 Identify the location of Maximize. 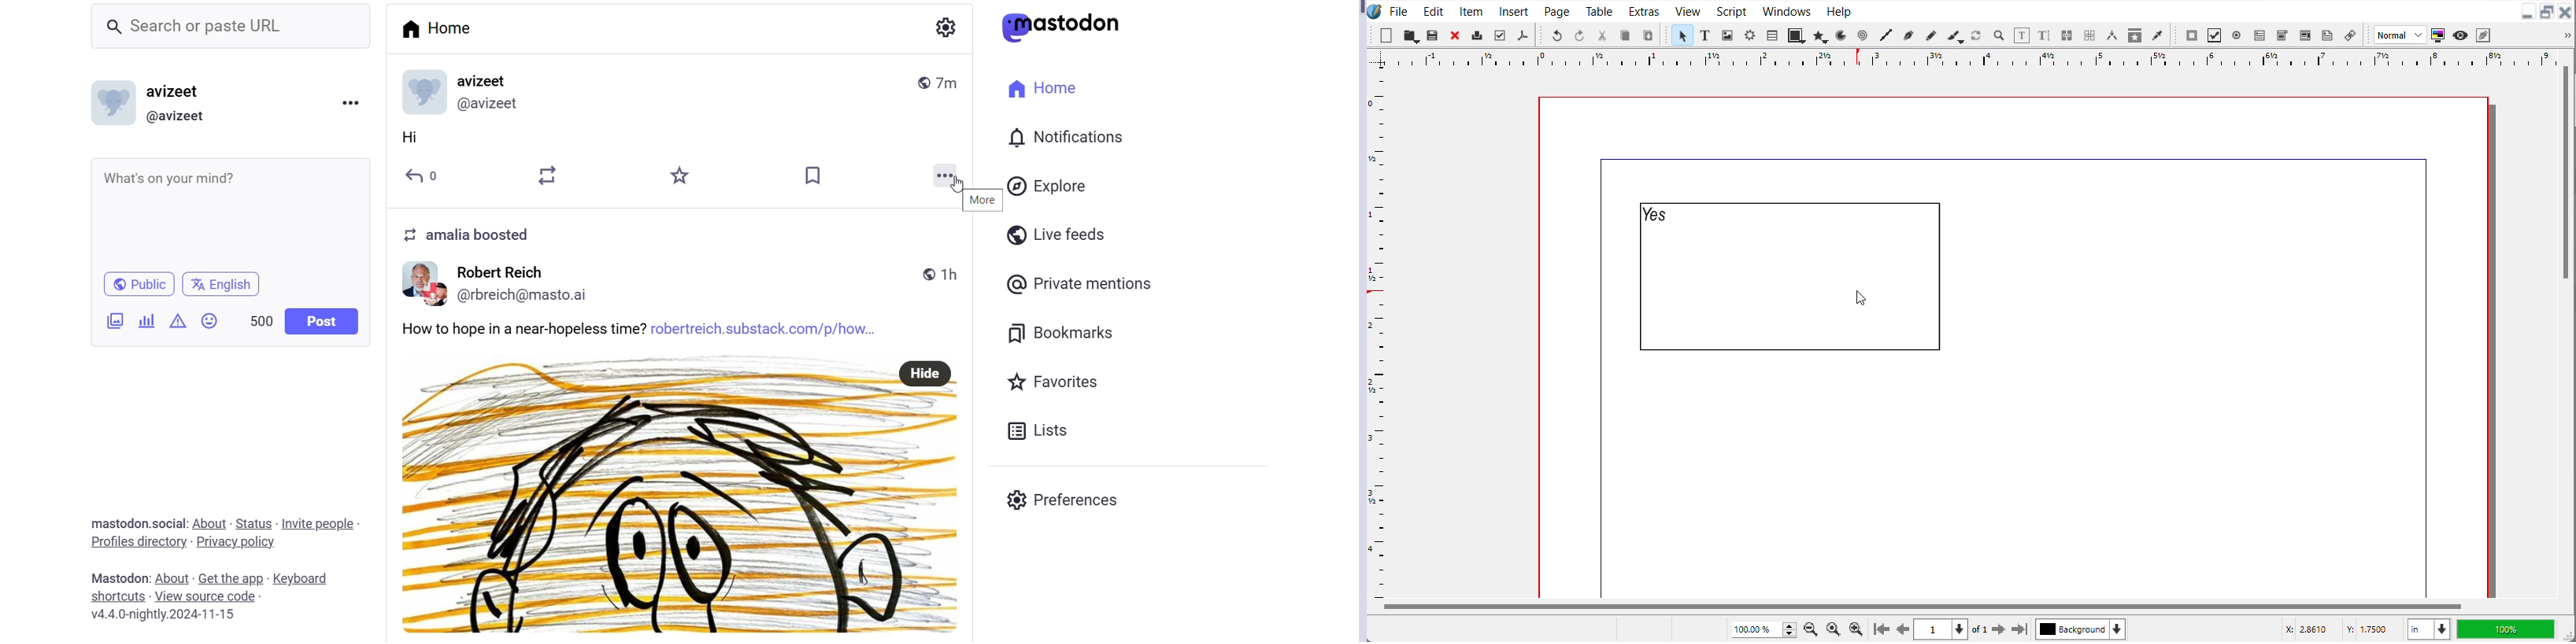
(2547, 13).